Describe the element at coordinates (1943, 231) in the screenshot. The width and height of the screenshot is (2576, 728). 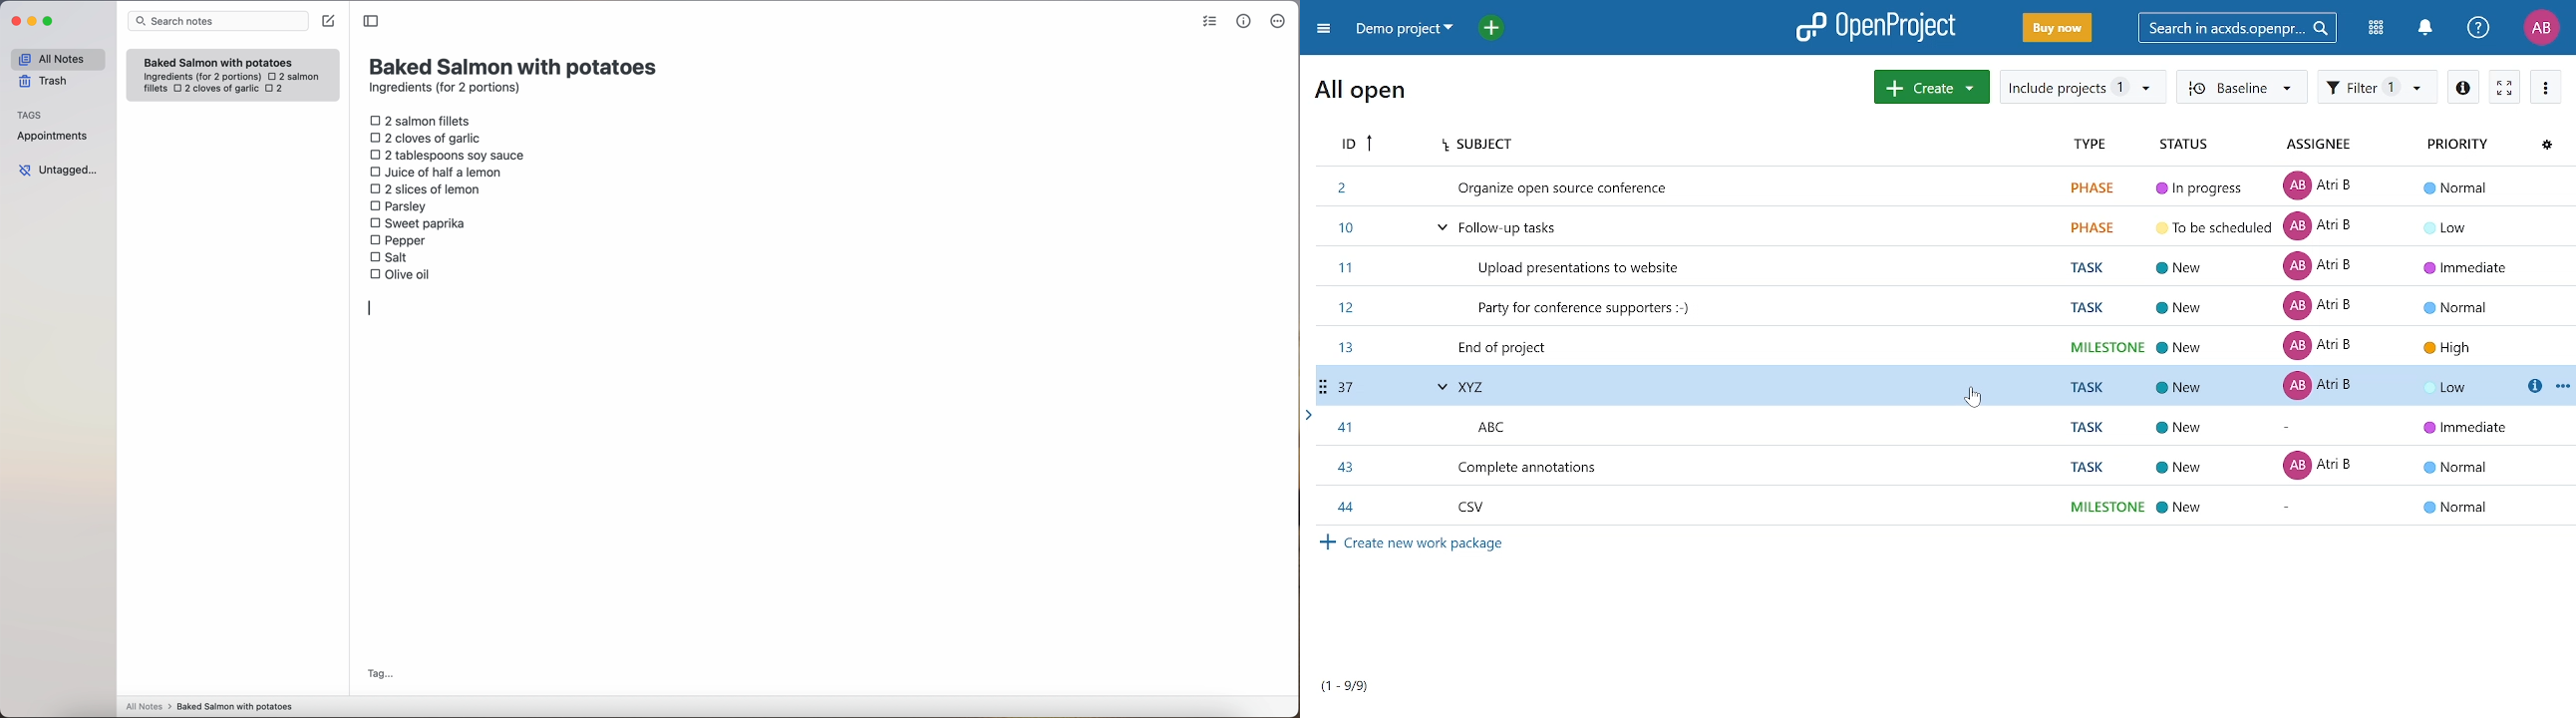
I see `work package ID 10 details` at that location.